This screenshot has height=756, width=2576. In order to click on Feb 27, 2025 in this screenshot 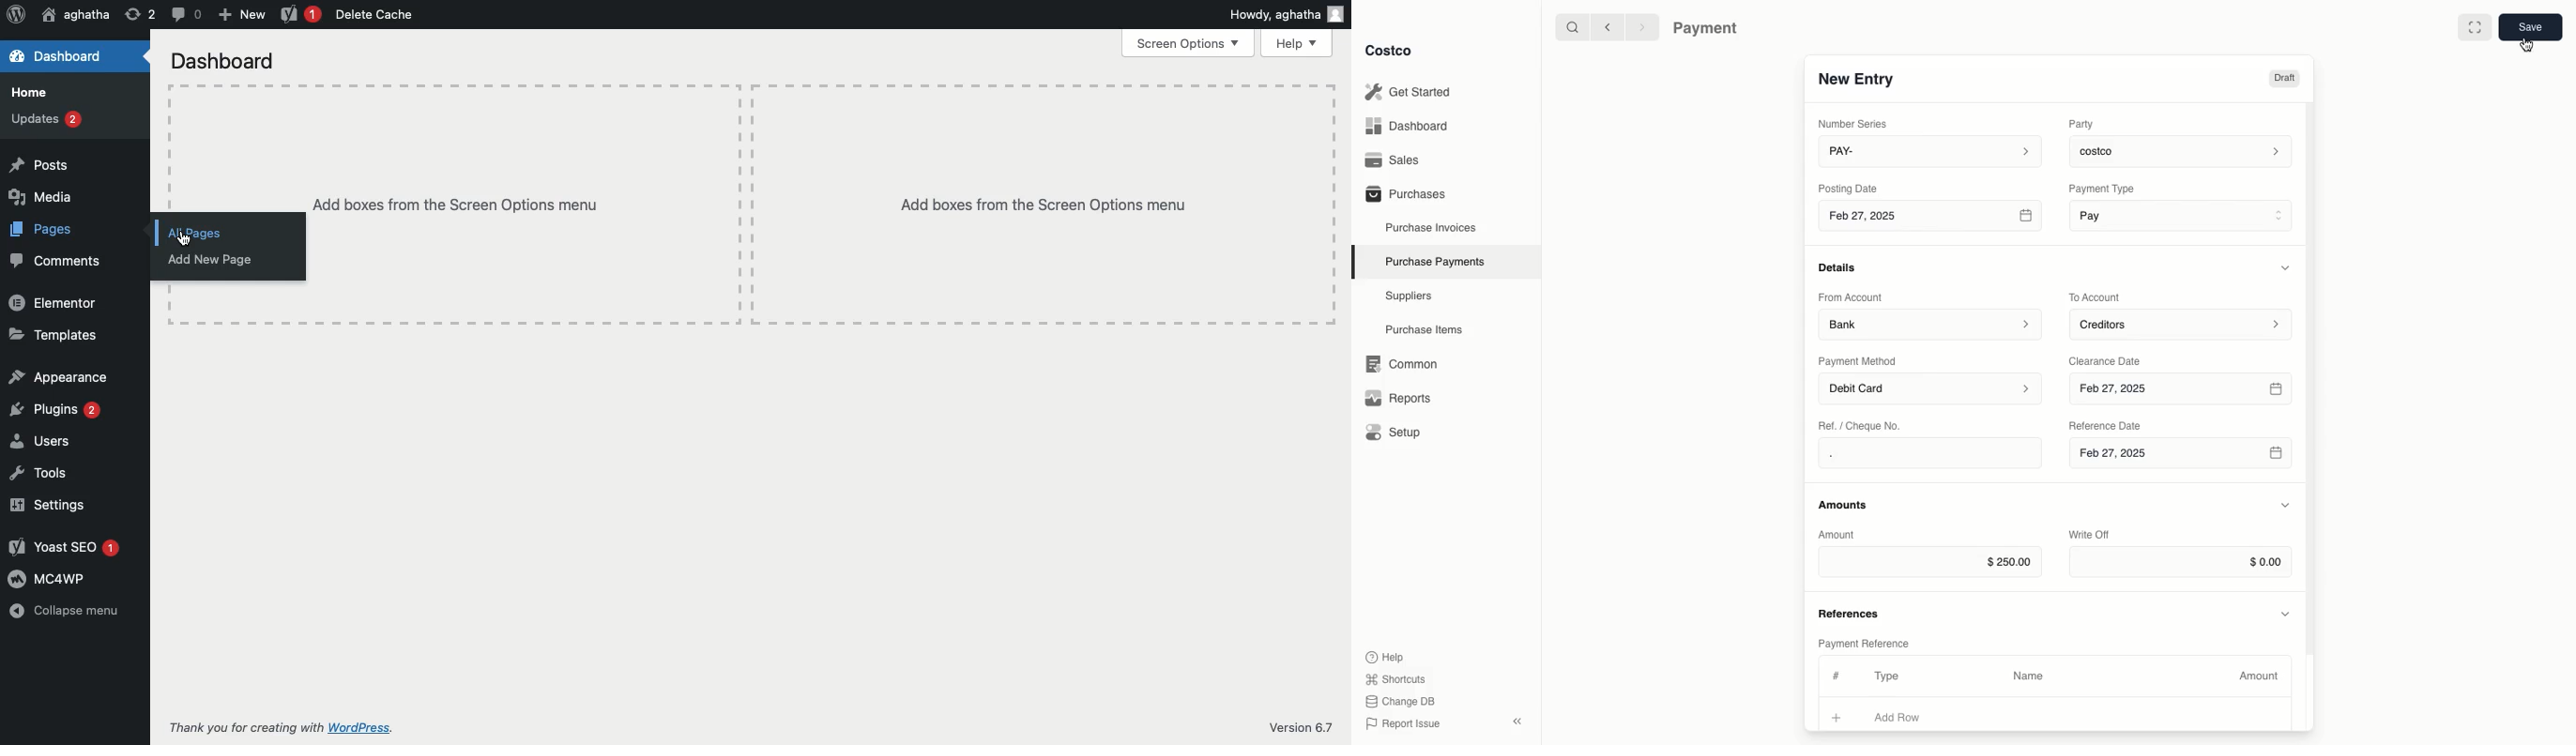, I will do `click(1932, 219)`.